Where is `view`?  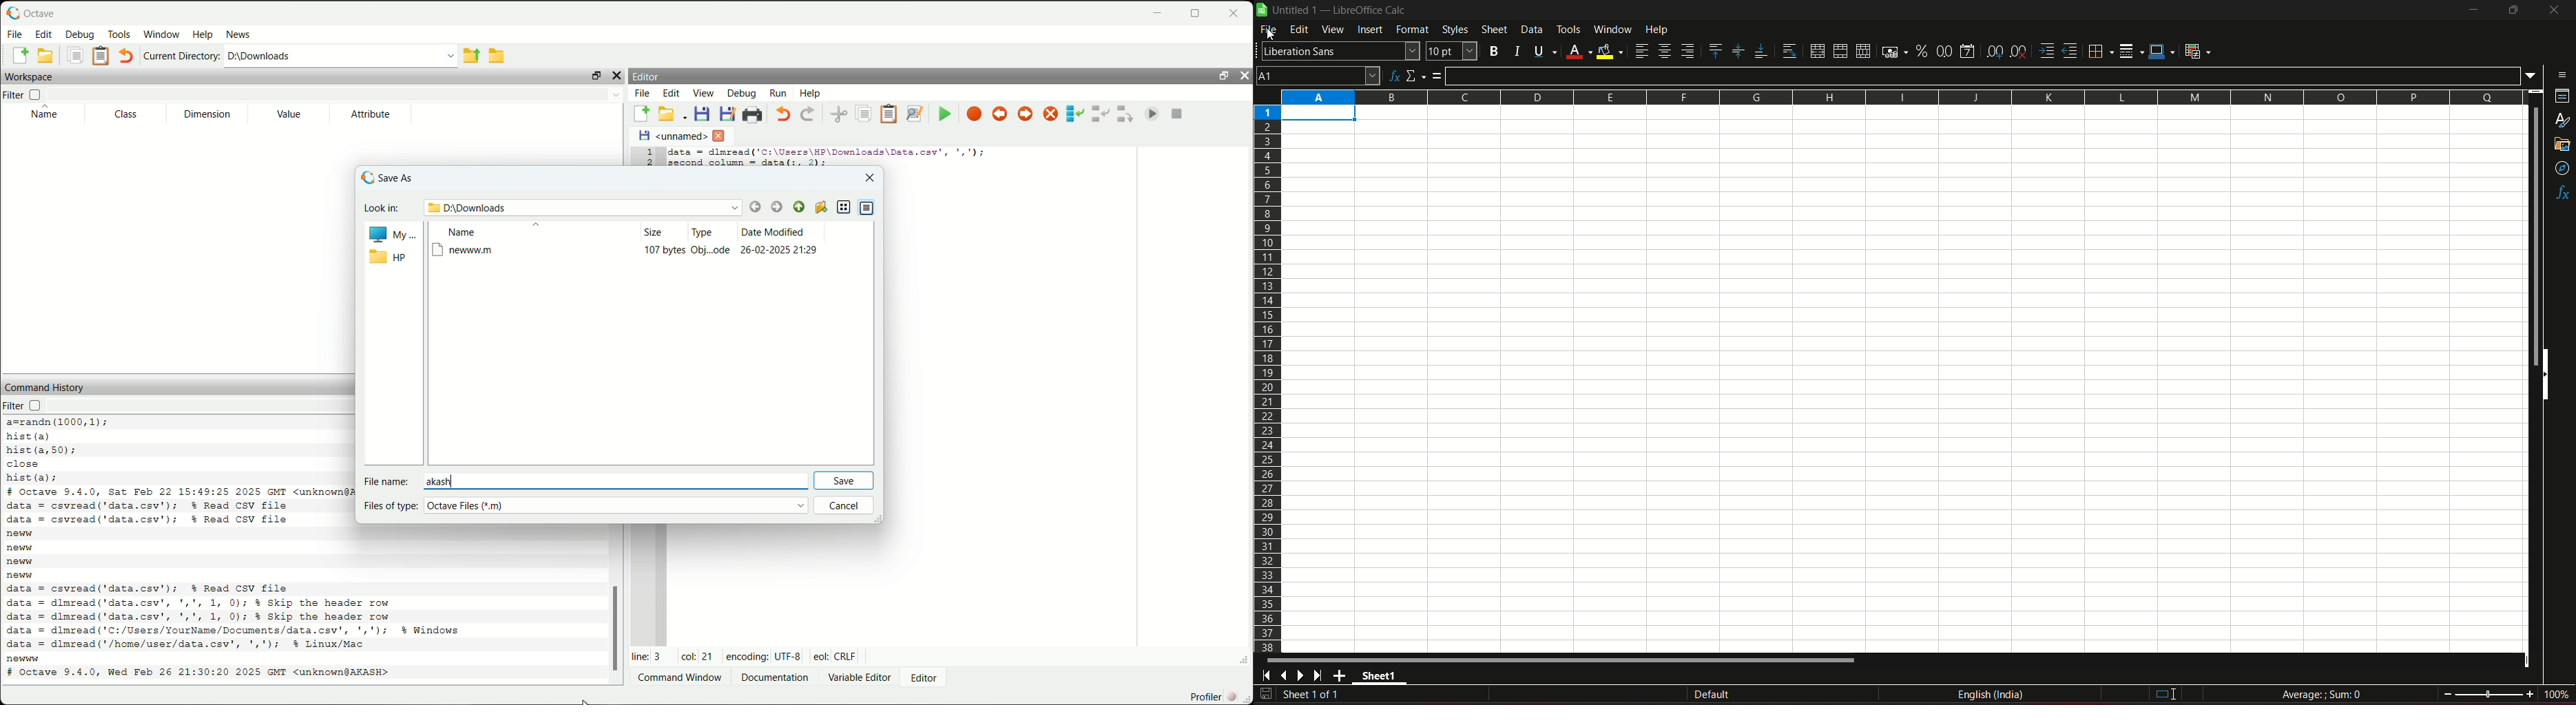 view is located at coordinates (704, 95).